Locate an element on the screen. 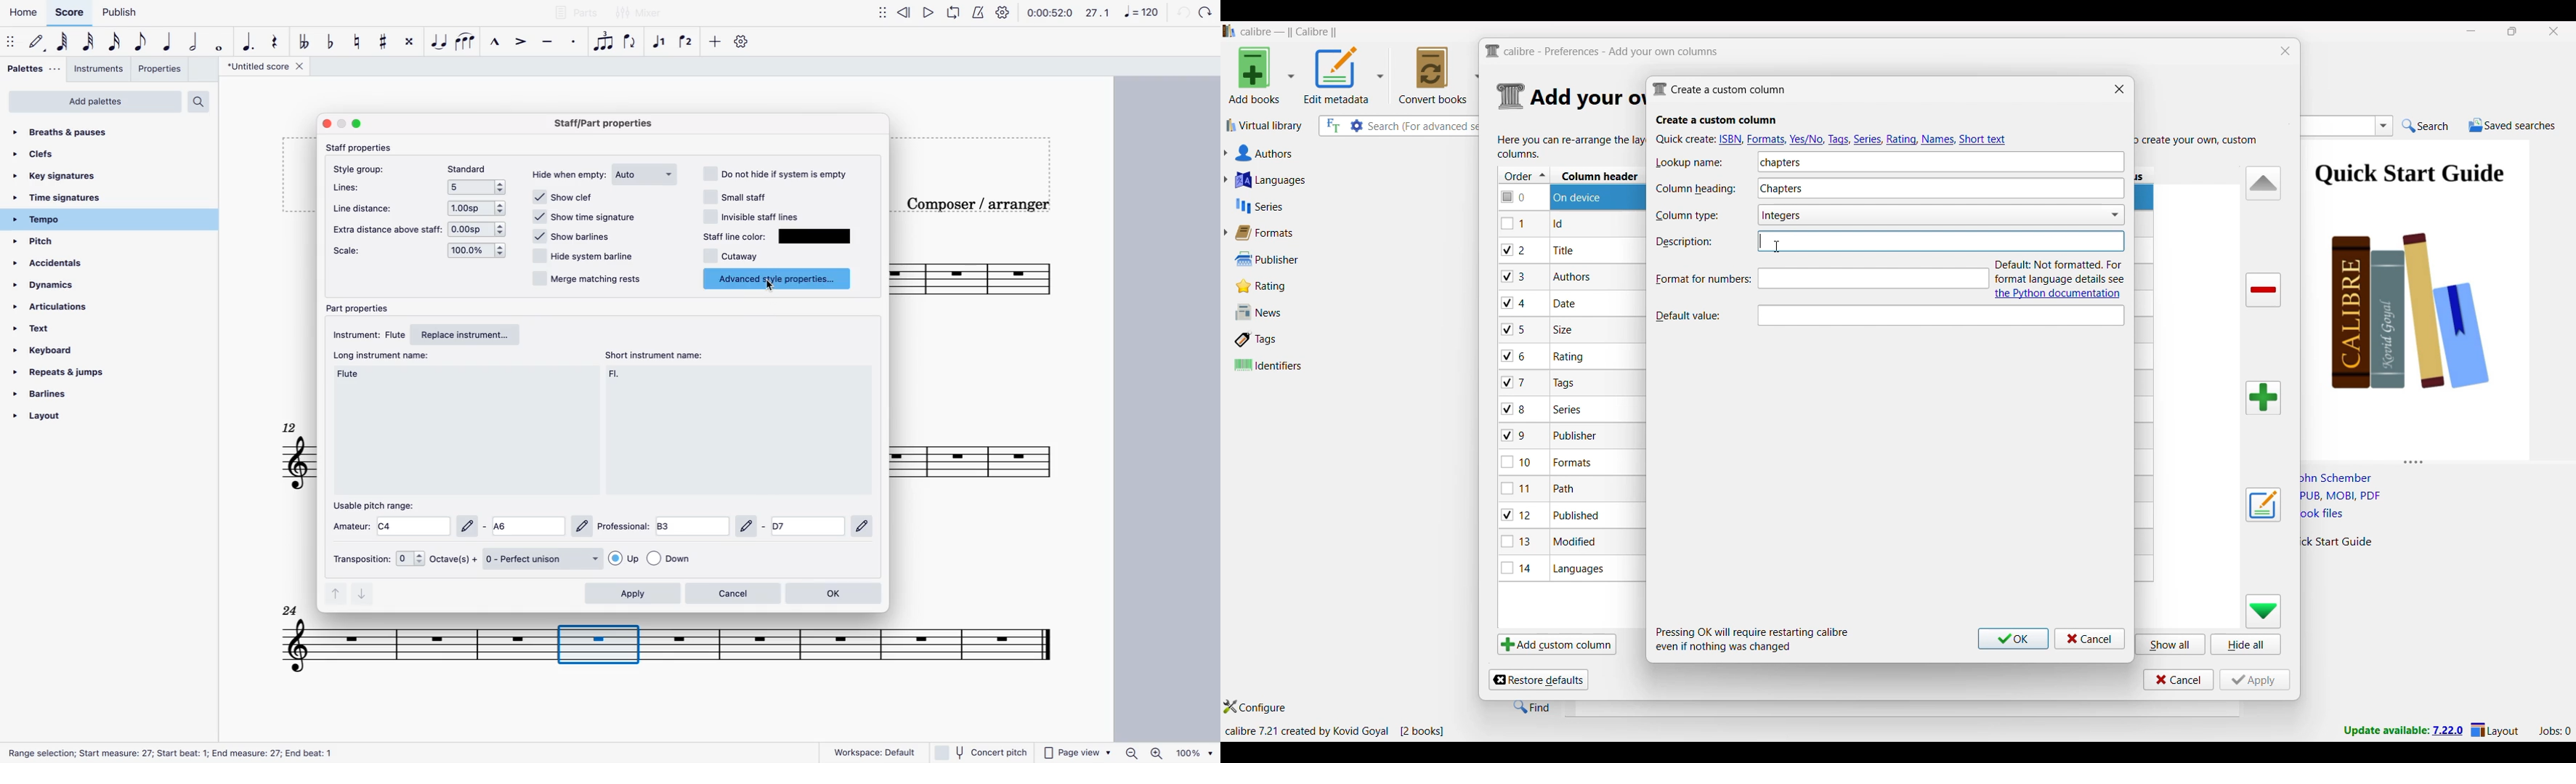 The height and width of the screenshot is (784, 2576). double toggle flat is located at coordinates (304, 42).